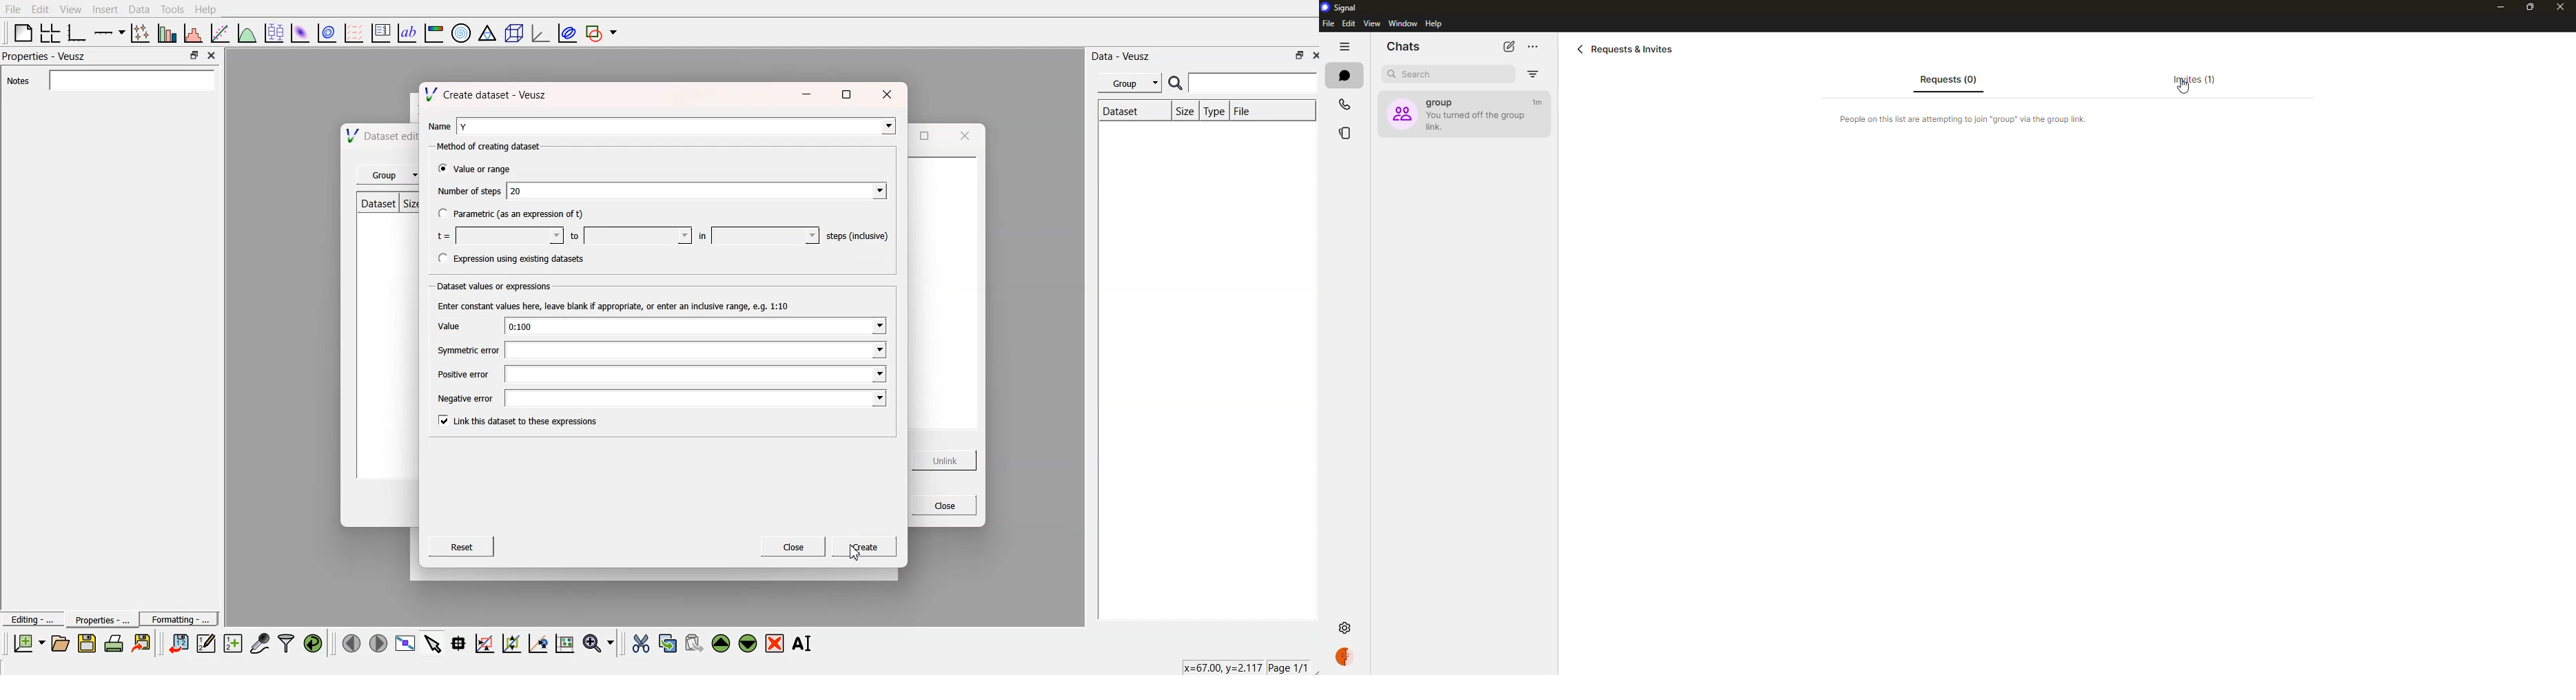  What do you see at coordinates (247, 32) in the screenshot?
I see `plot a function` at bounding box center [247, 32].